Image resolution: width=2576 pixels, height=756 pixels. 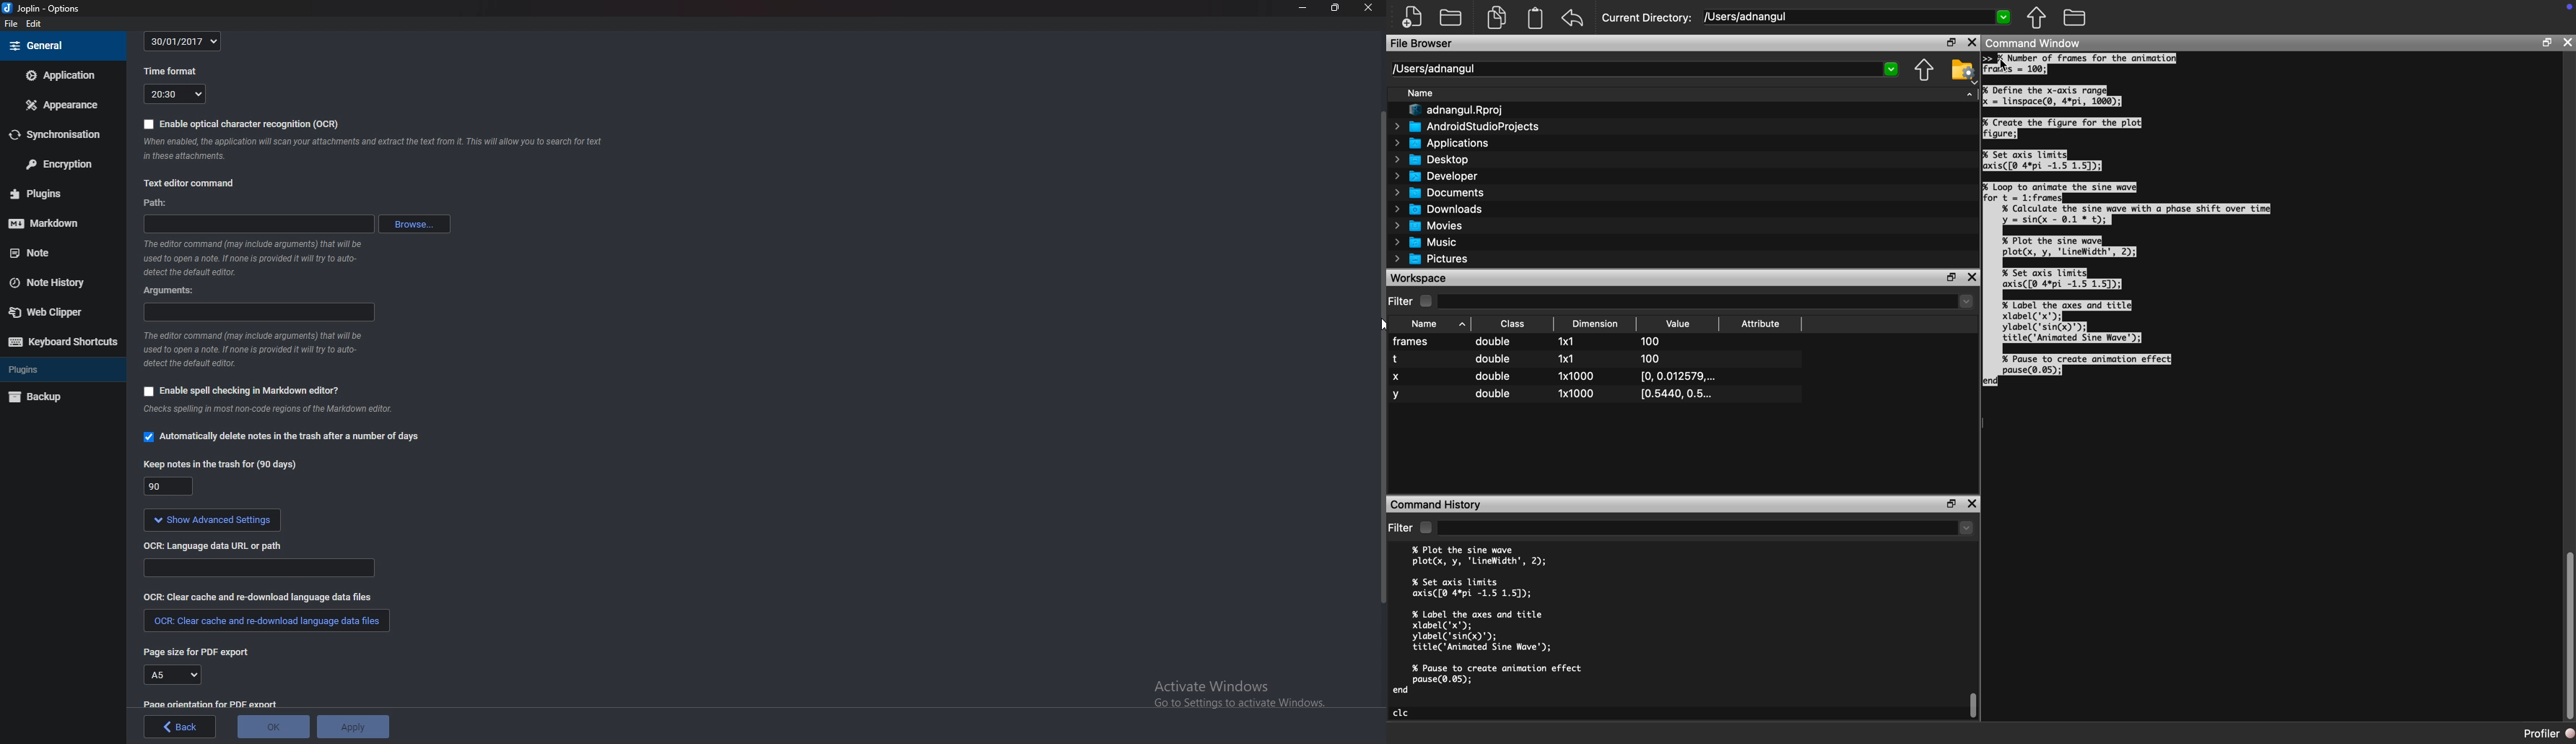 I want to click on Automatically delete notes, so click(x=287, y=438).